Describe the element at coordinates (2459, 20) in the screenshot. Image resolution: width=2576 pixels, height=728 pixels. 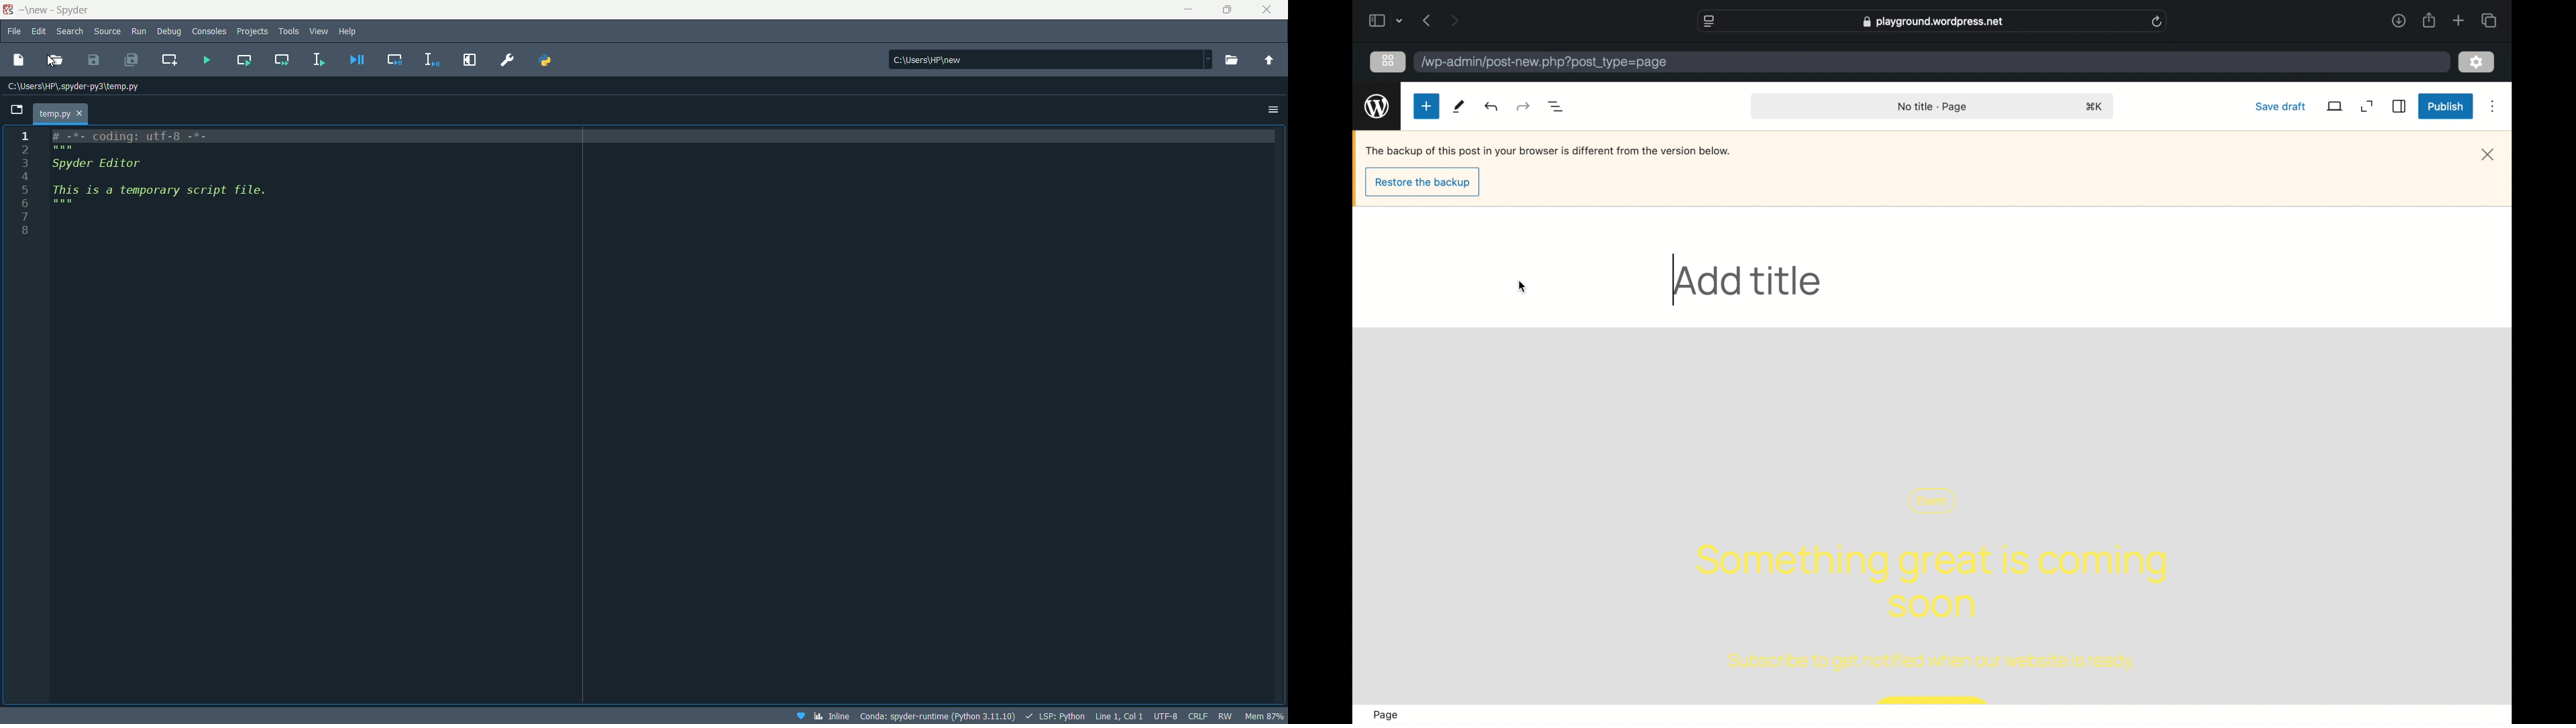
I see `new tab` at that location.